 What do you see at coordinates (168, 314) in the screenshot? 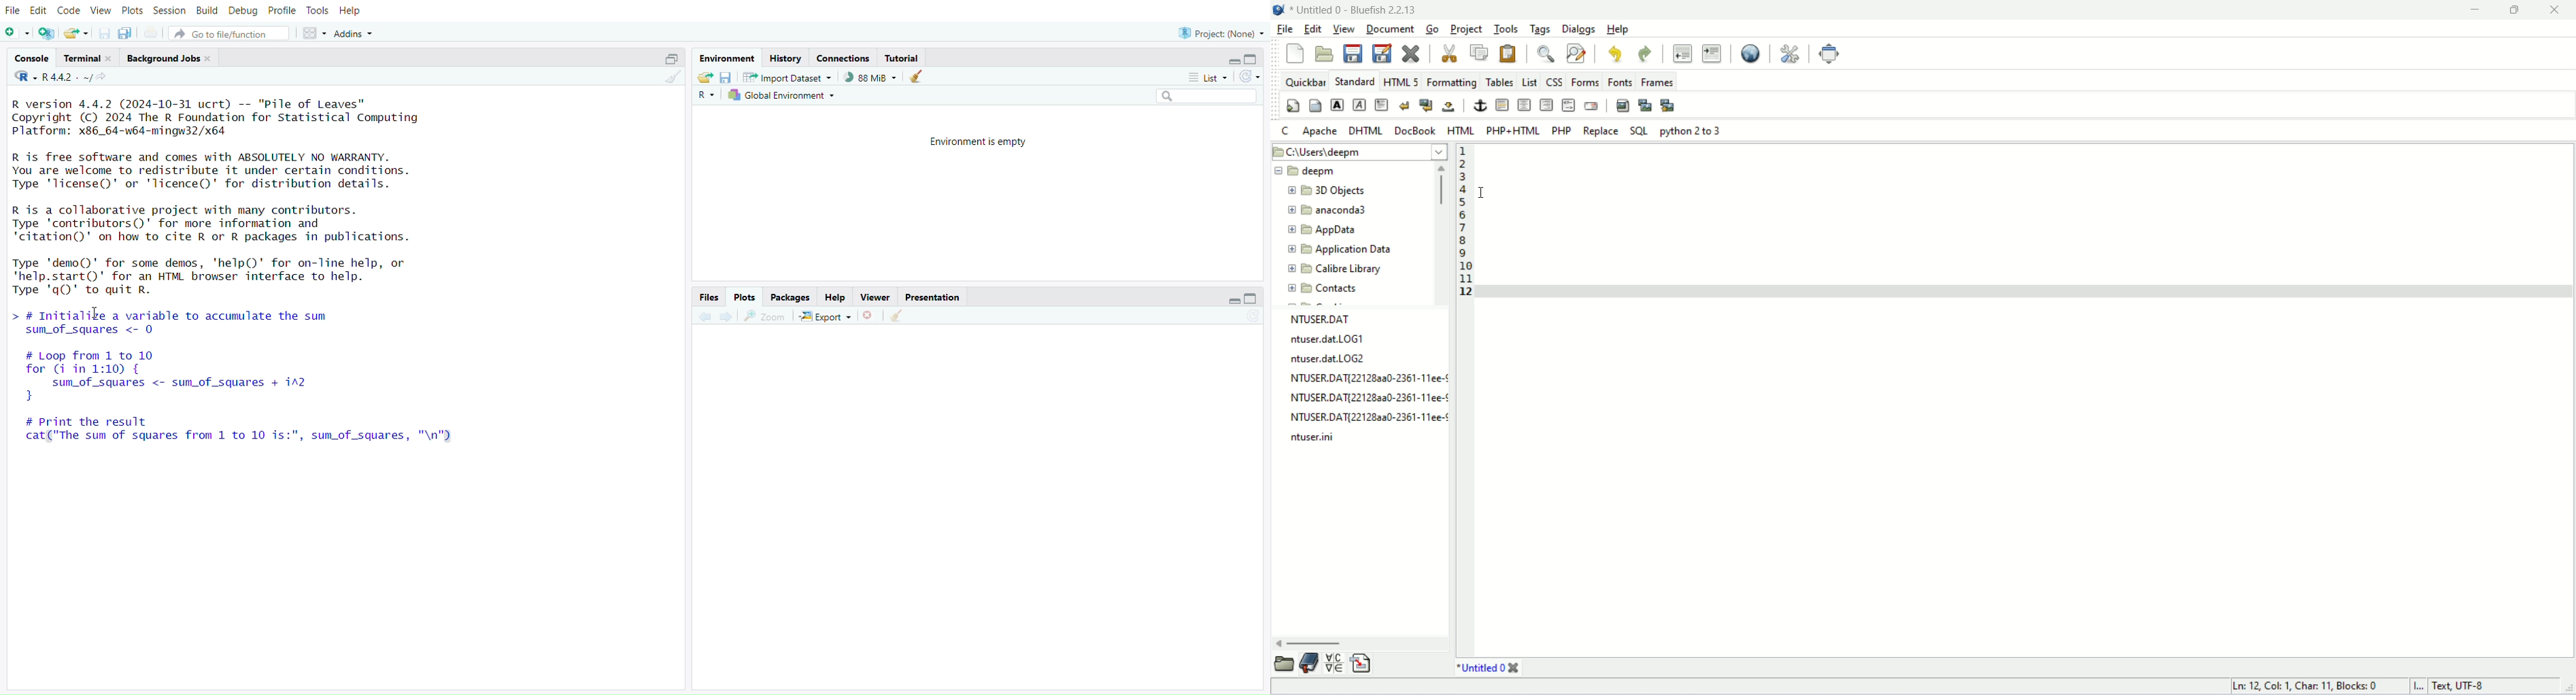
I see `# Initialize a variable to accumulate the sum` at bounding box center [168, 314].